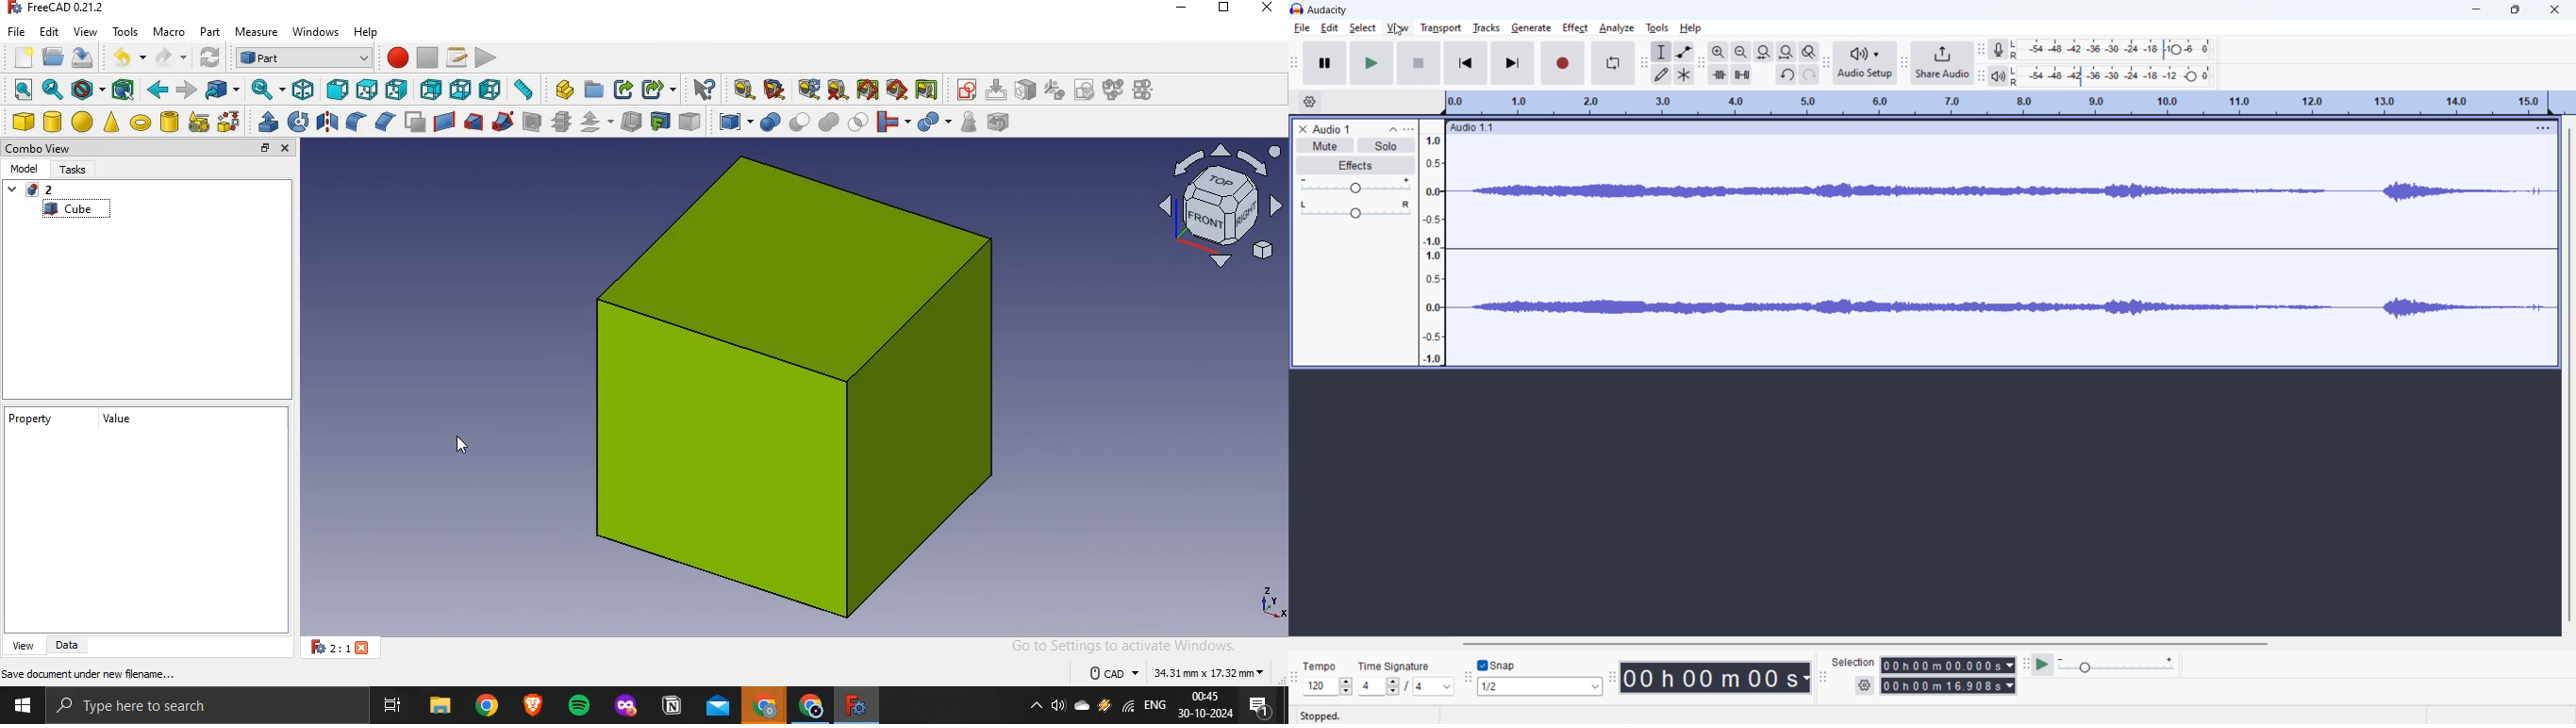 Image resolution: width=2576 pixels, height=728 pixels. I want to click on measure, so click(258, 31).